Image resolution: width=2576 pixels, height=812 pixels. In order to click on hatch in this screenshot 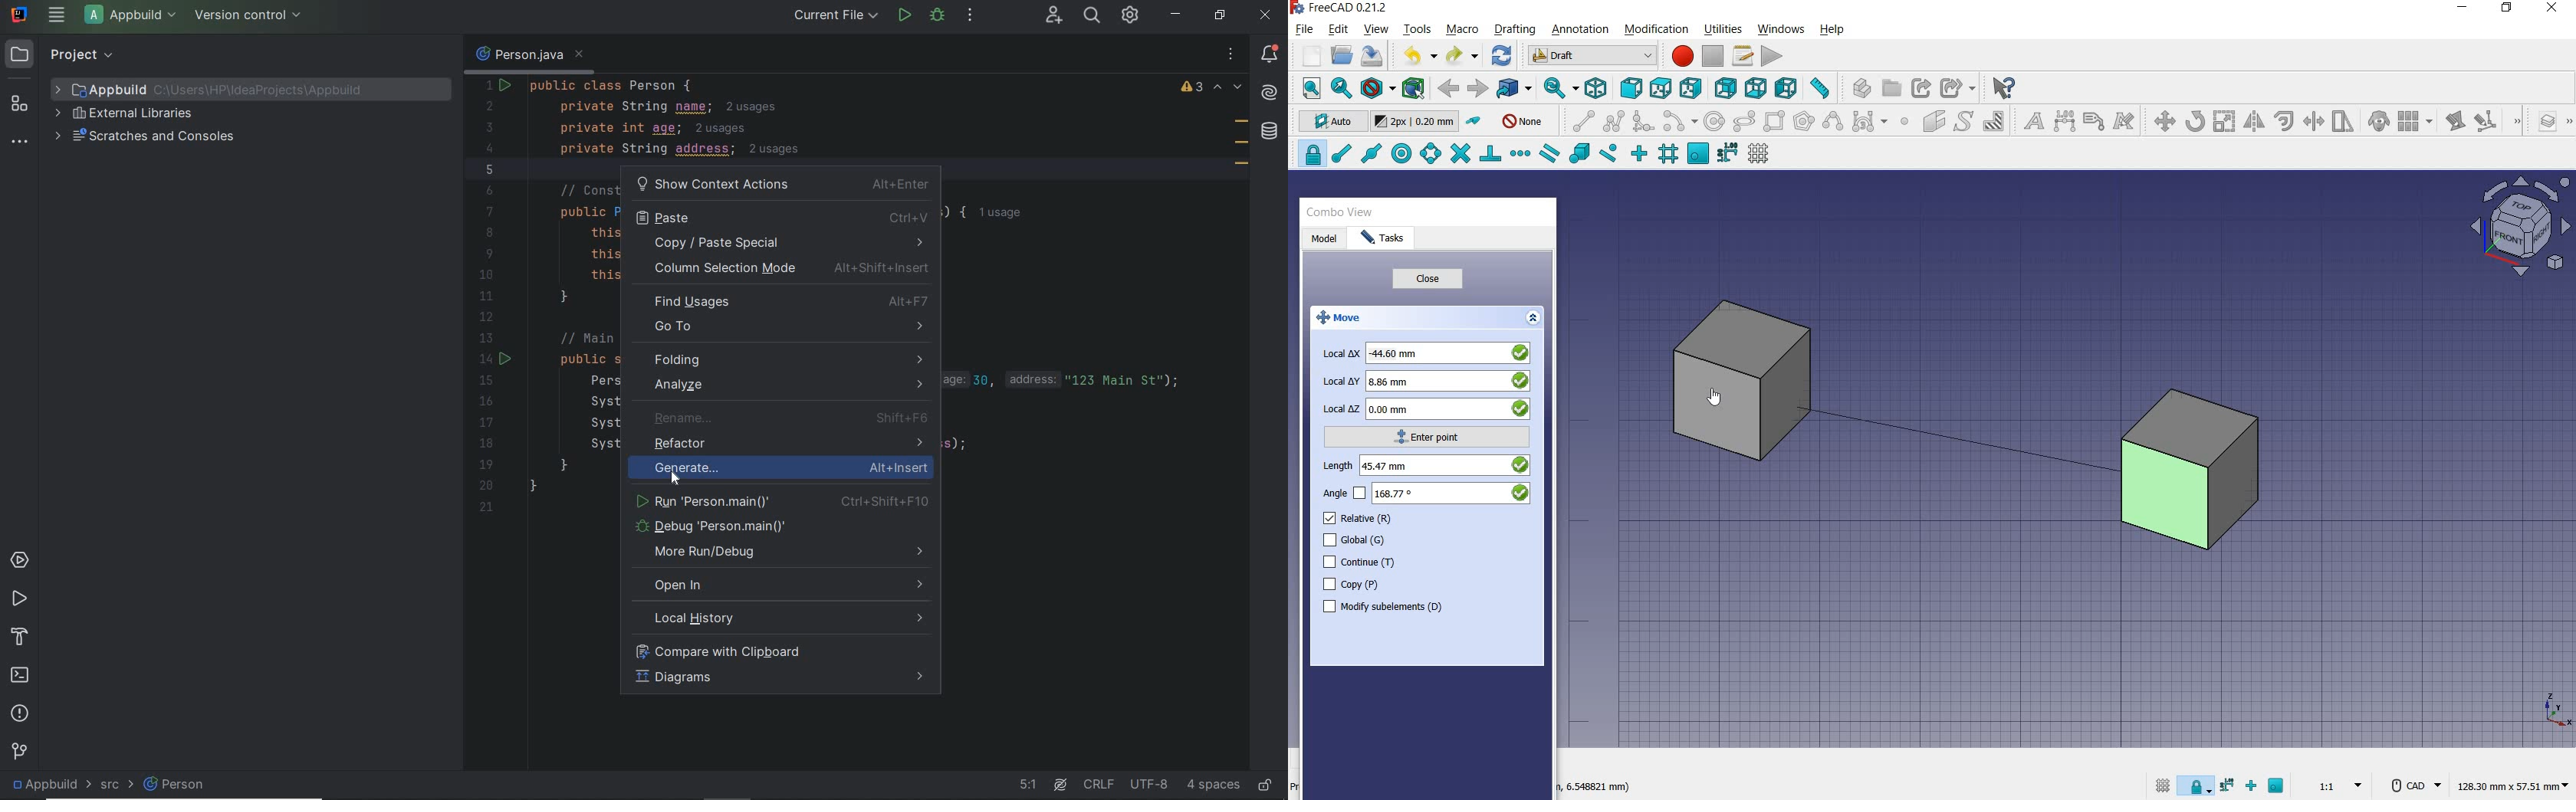, I will do `click(1994, 121)`.